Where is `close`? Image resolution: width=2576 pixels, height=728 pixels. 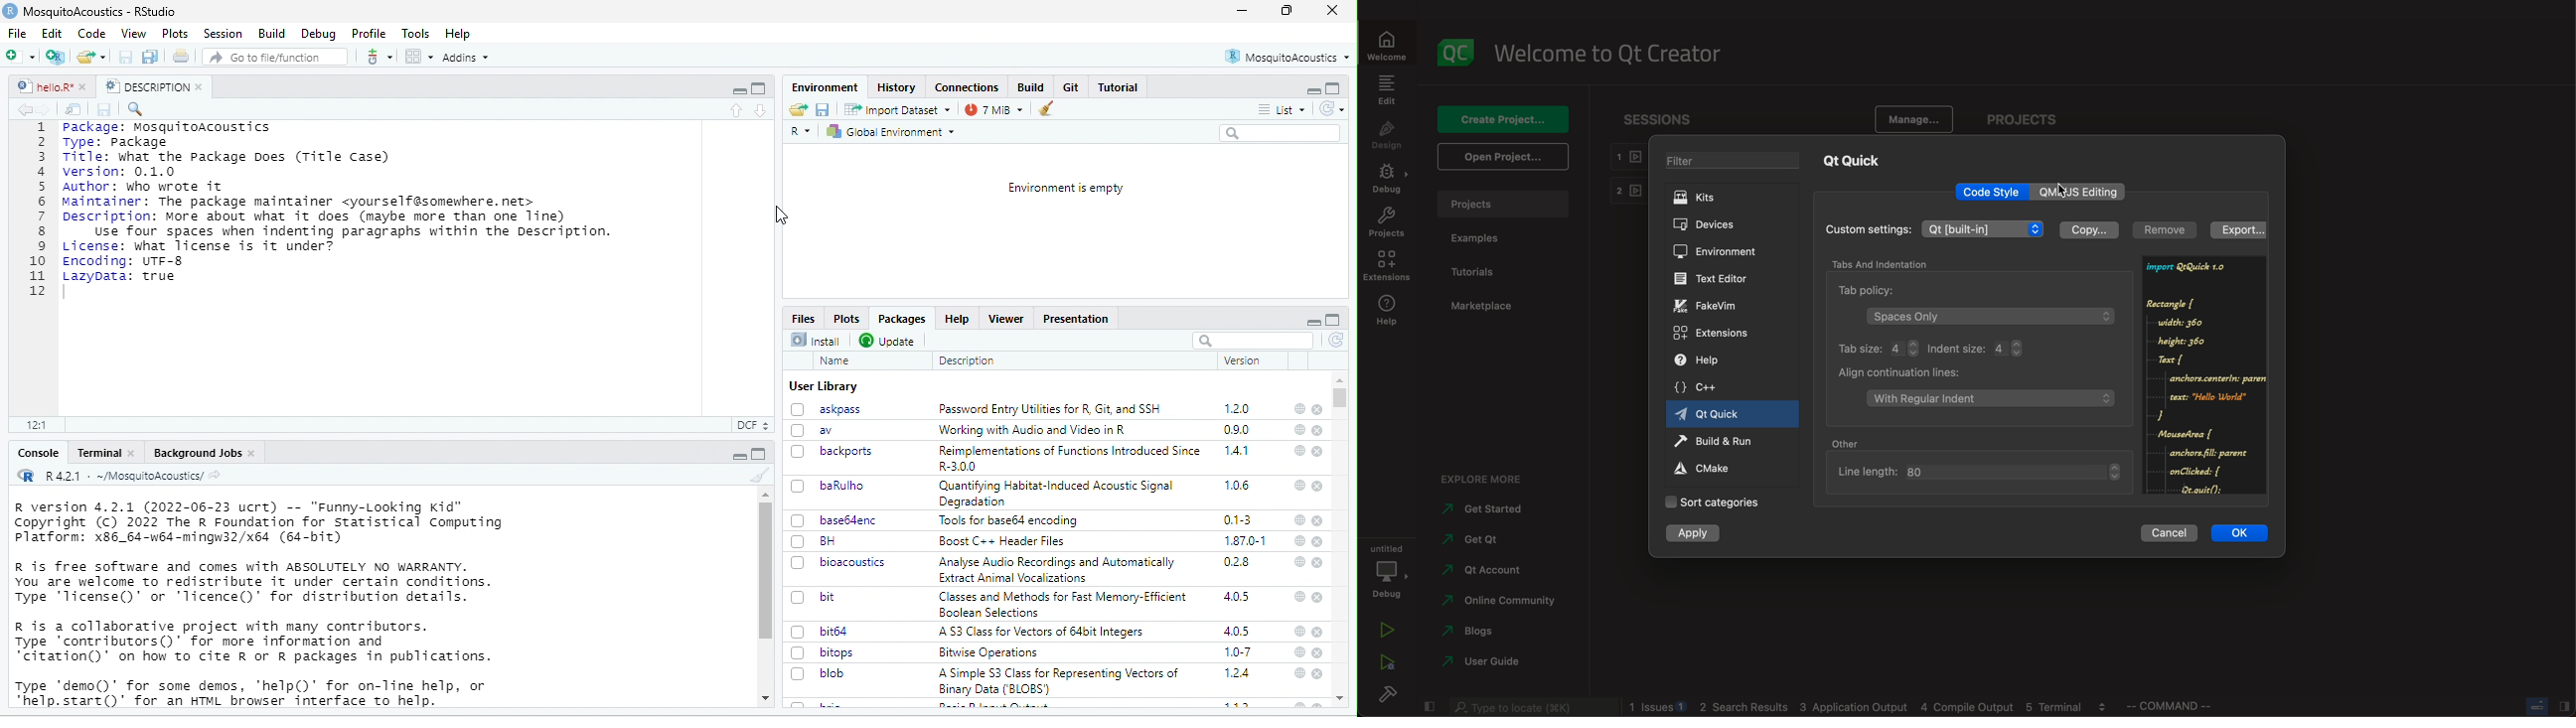
close is located at coordinates (1318, 452).